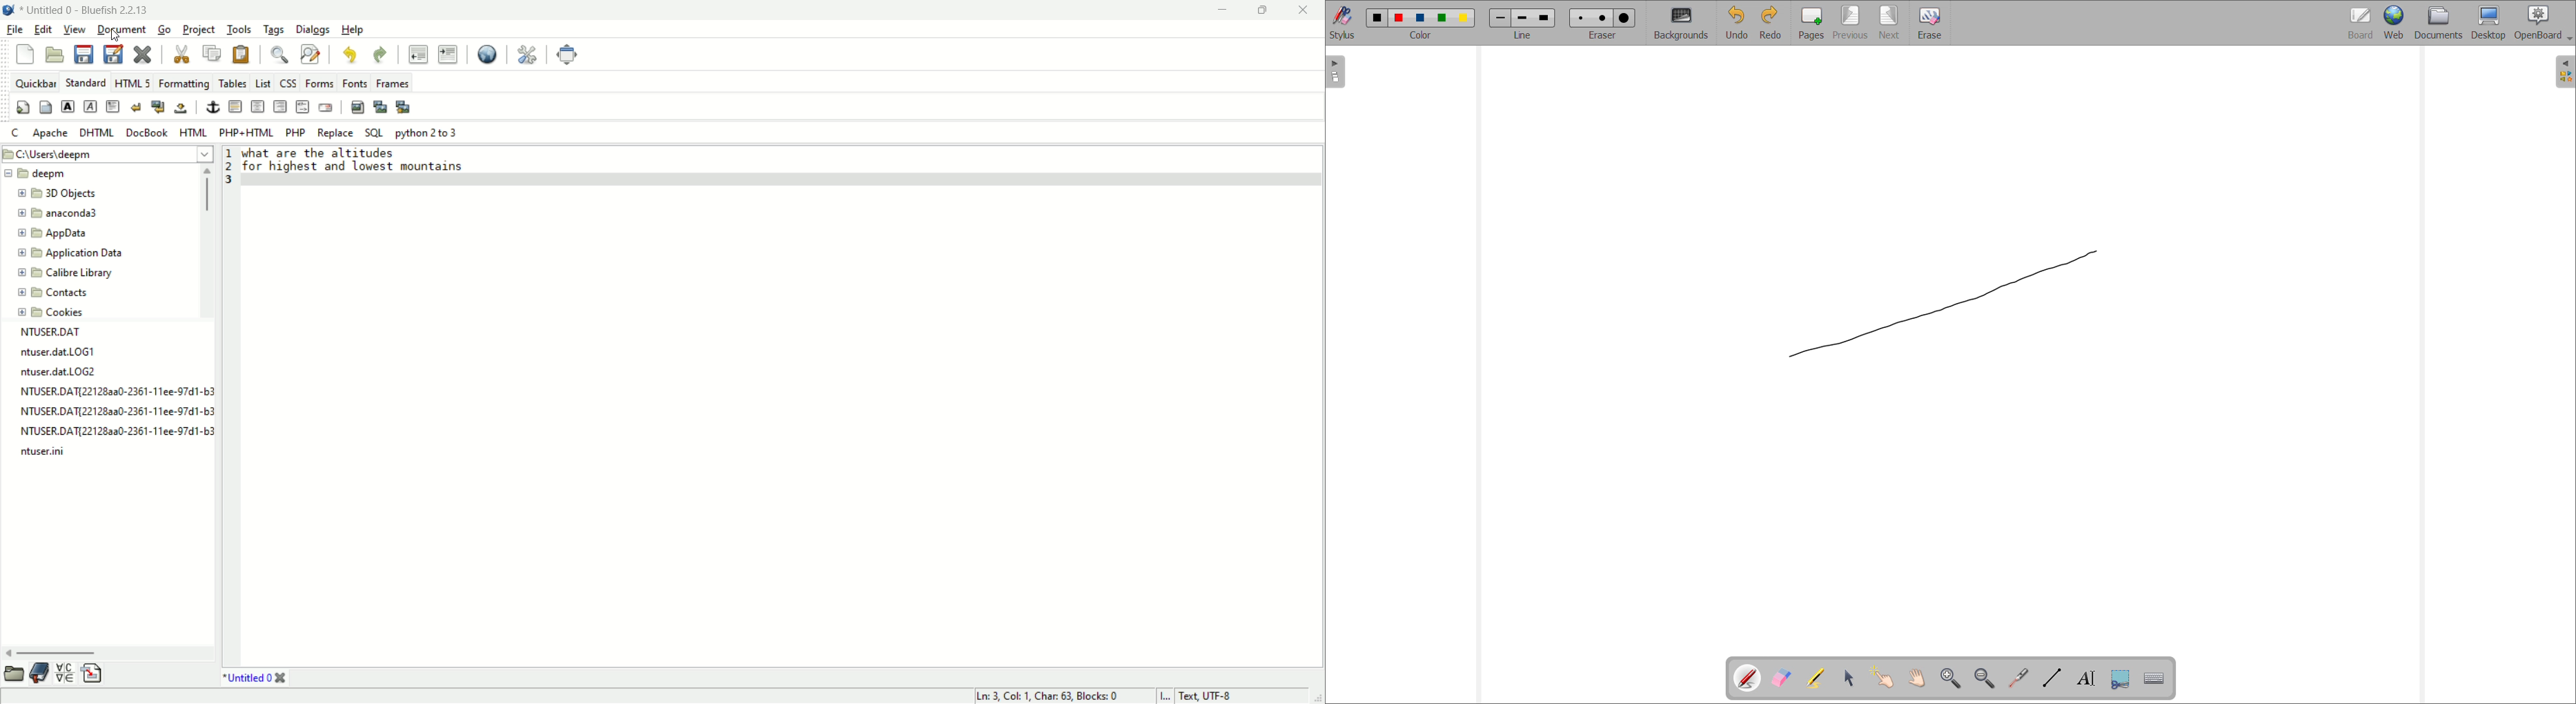 This screenshot has width=2576, height=728. I want to click on cut, so click(179, 56).